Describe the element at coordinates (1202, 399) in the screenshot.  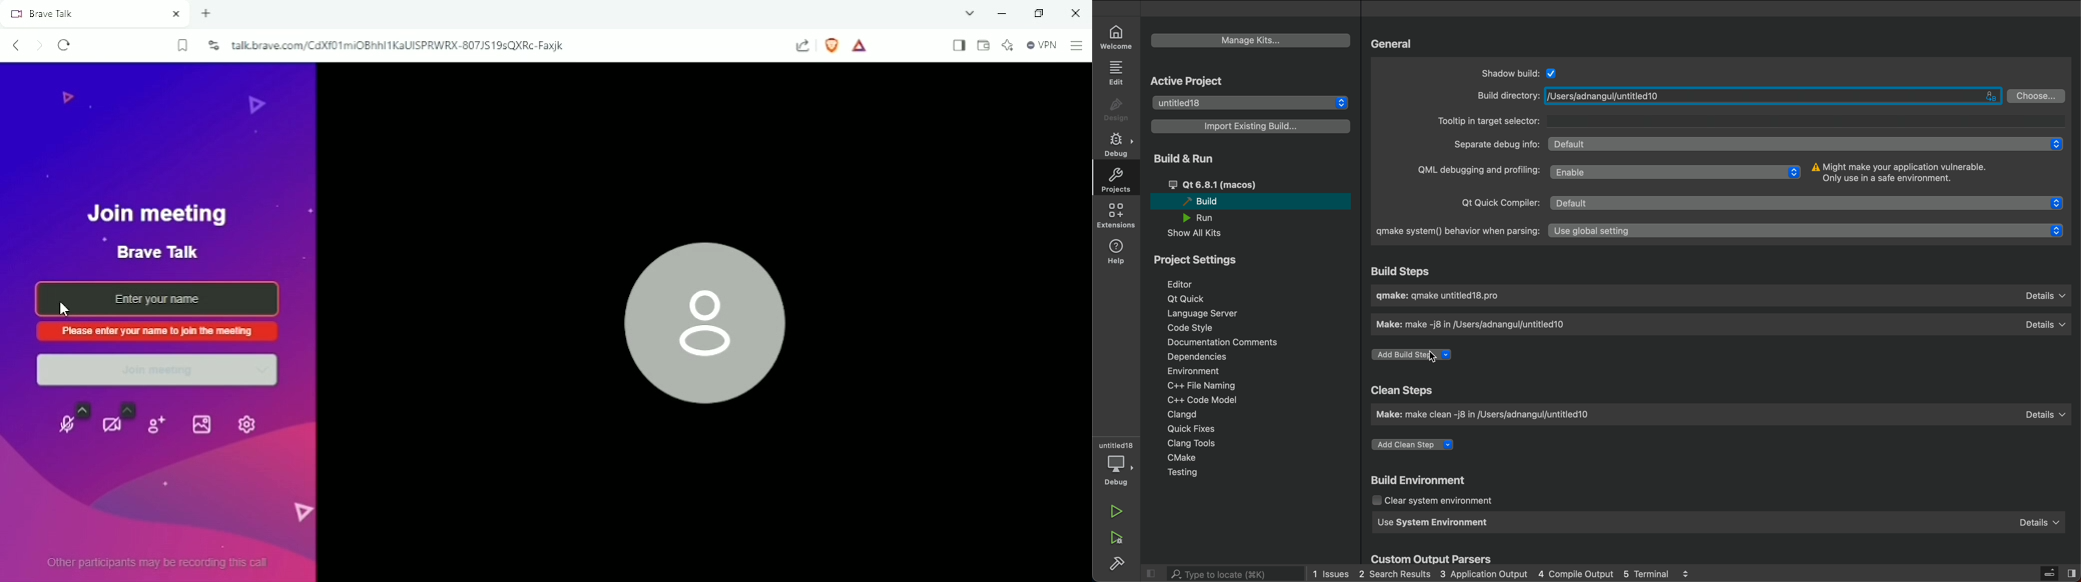
I see `C++ Code Model` at that location.